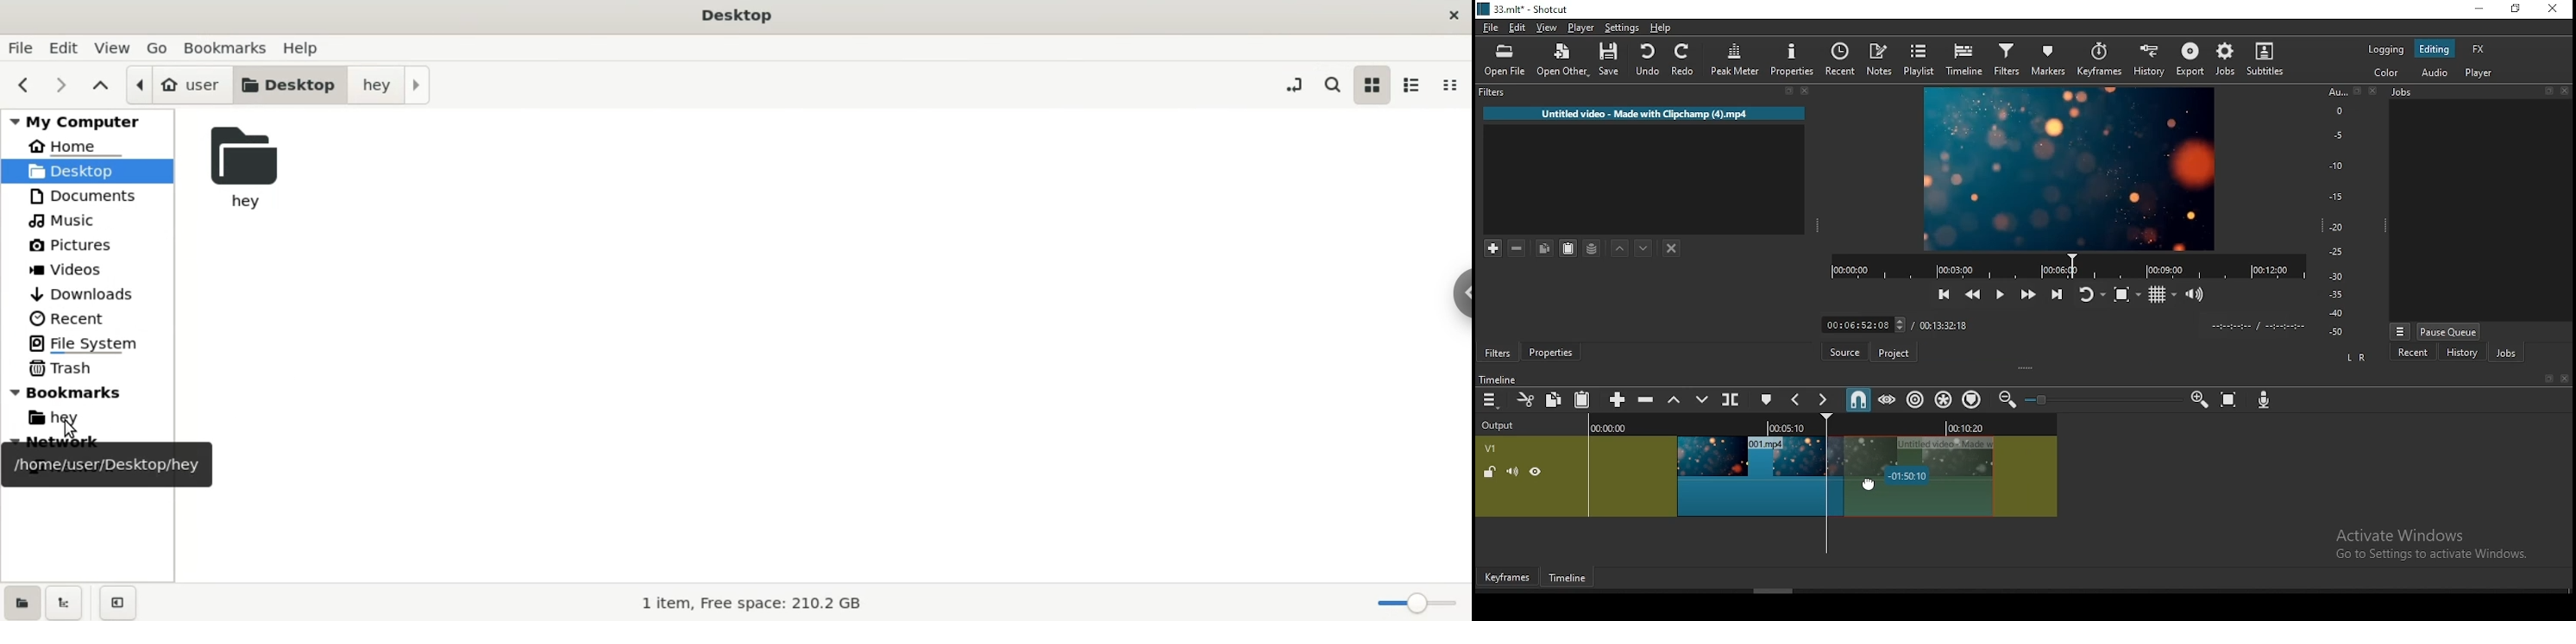 This screenshot has width=2576, height=644. What do you see at coordinates (1583, 400) in the screenshot?
I see `paste` at bounding box center [1583, 400].